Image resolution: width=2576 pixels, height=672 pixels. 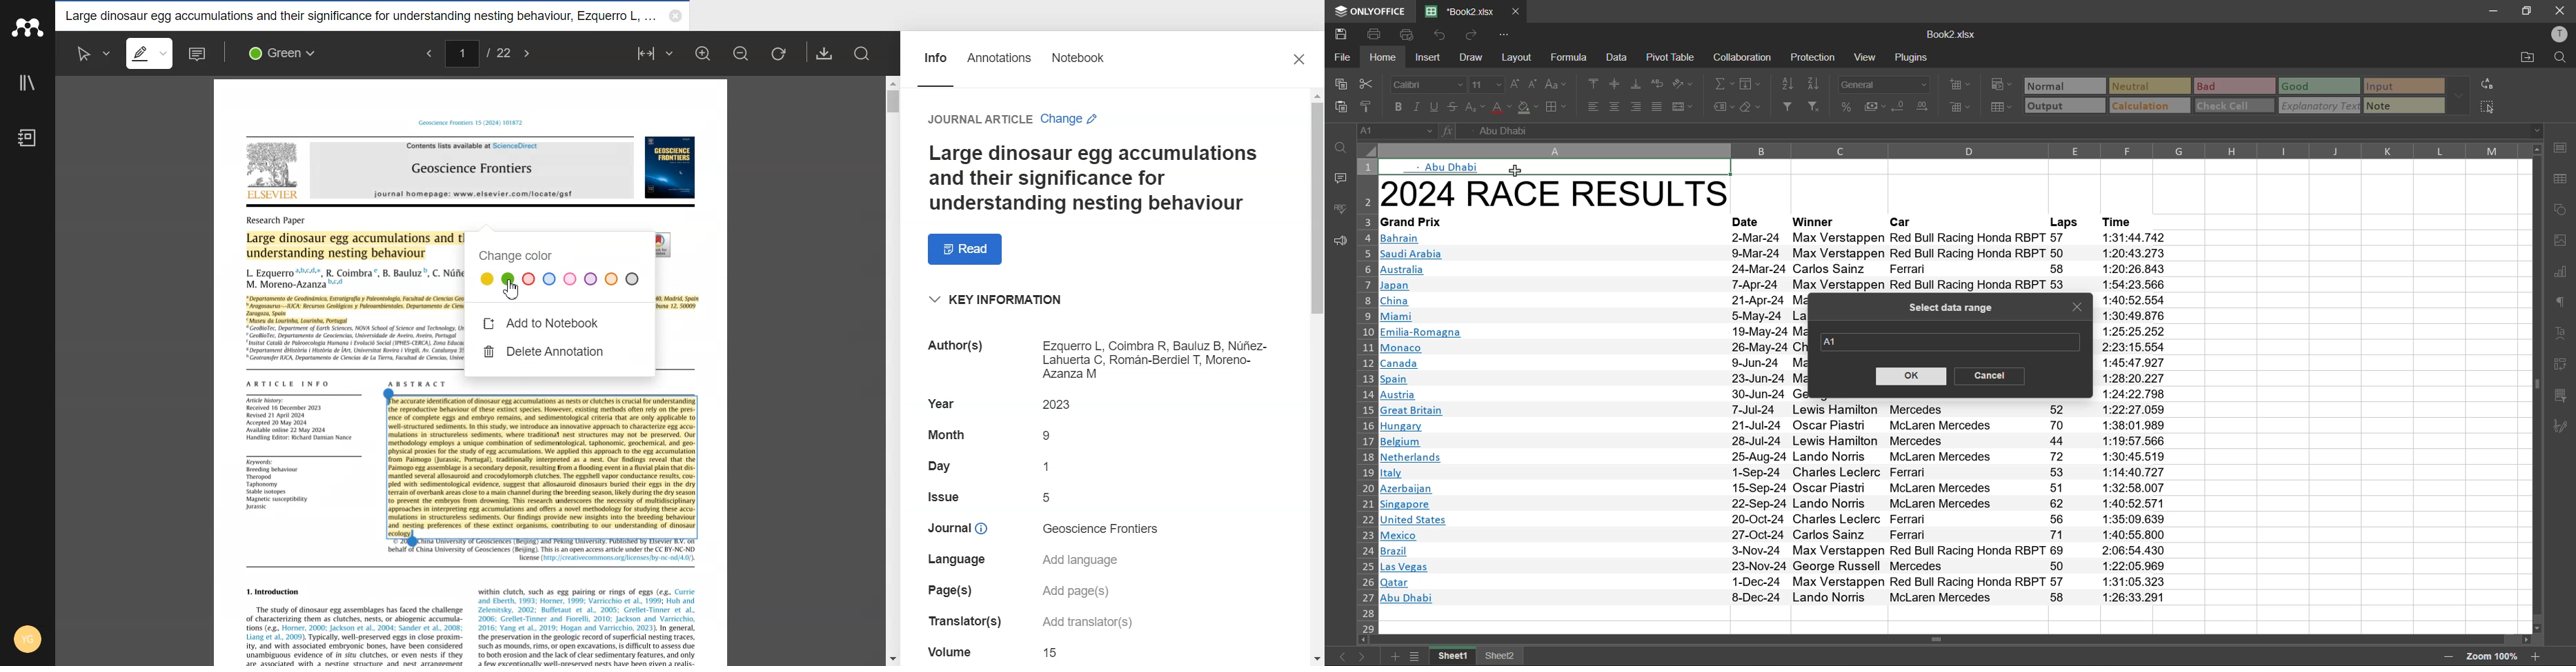 I want to click on Library, so click(x=27, y=83).